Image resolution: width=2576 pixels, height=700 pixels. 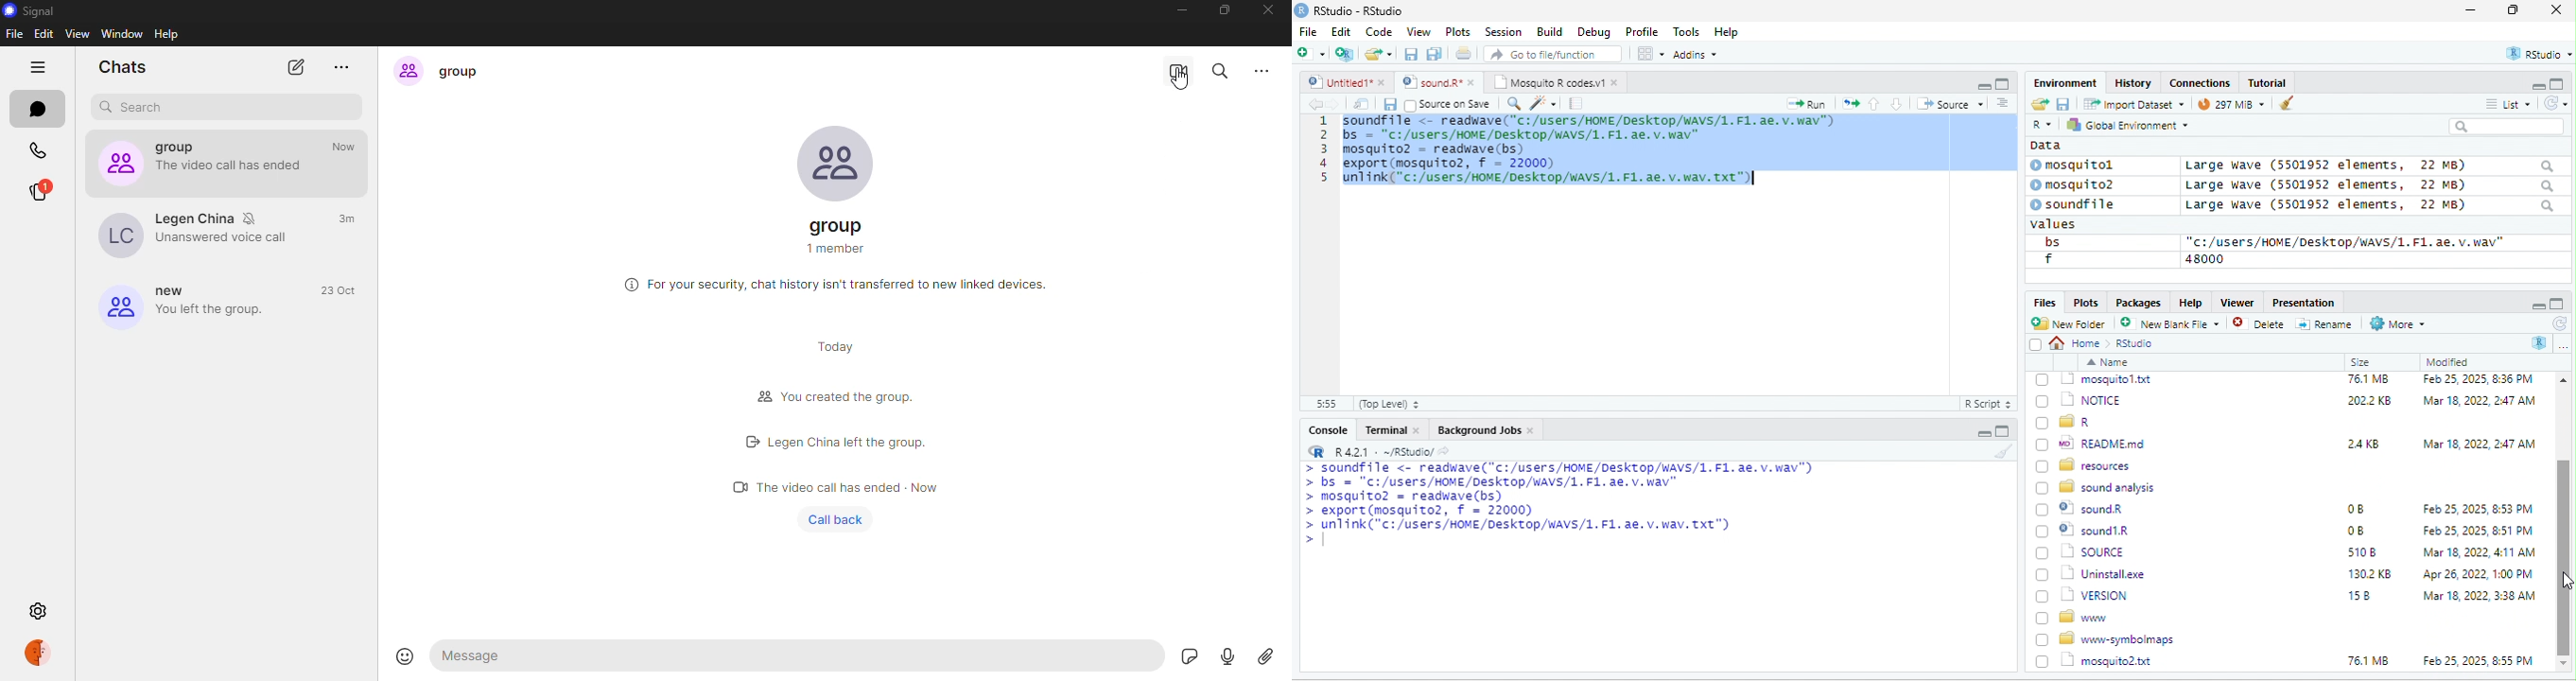 What do you see at coordinates (1389, 404) in the screenshot?
I see `(Top Level) +` at bounding box center [1389, 404].